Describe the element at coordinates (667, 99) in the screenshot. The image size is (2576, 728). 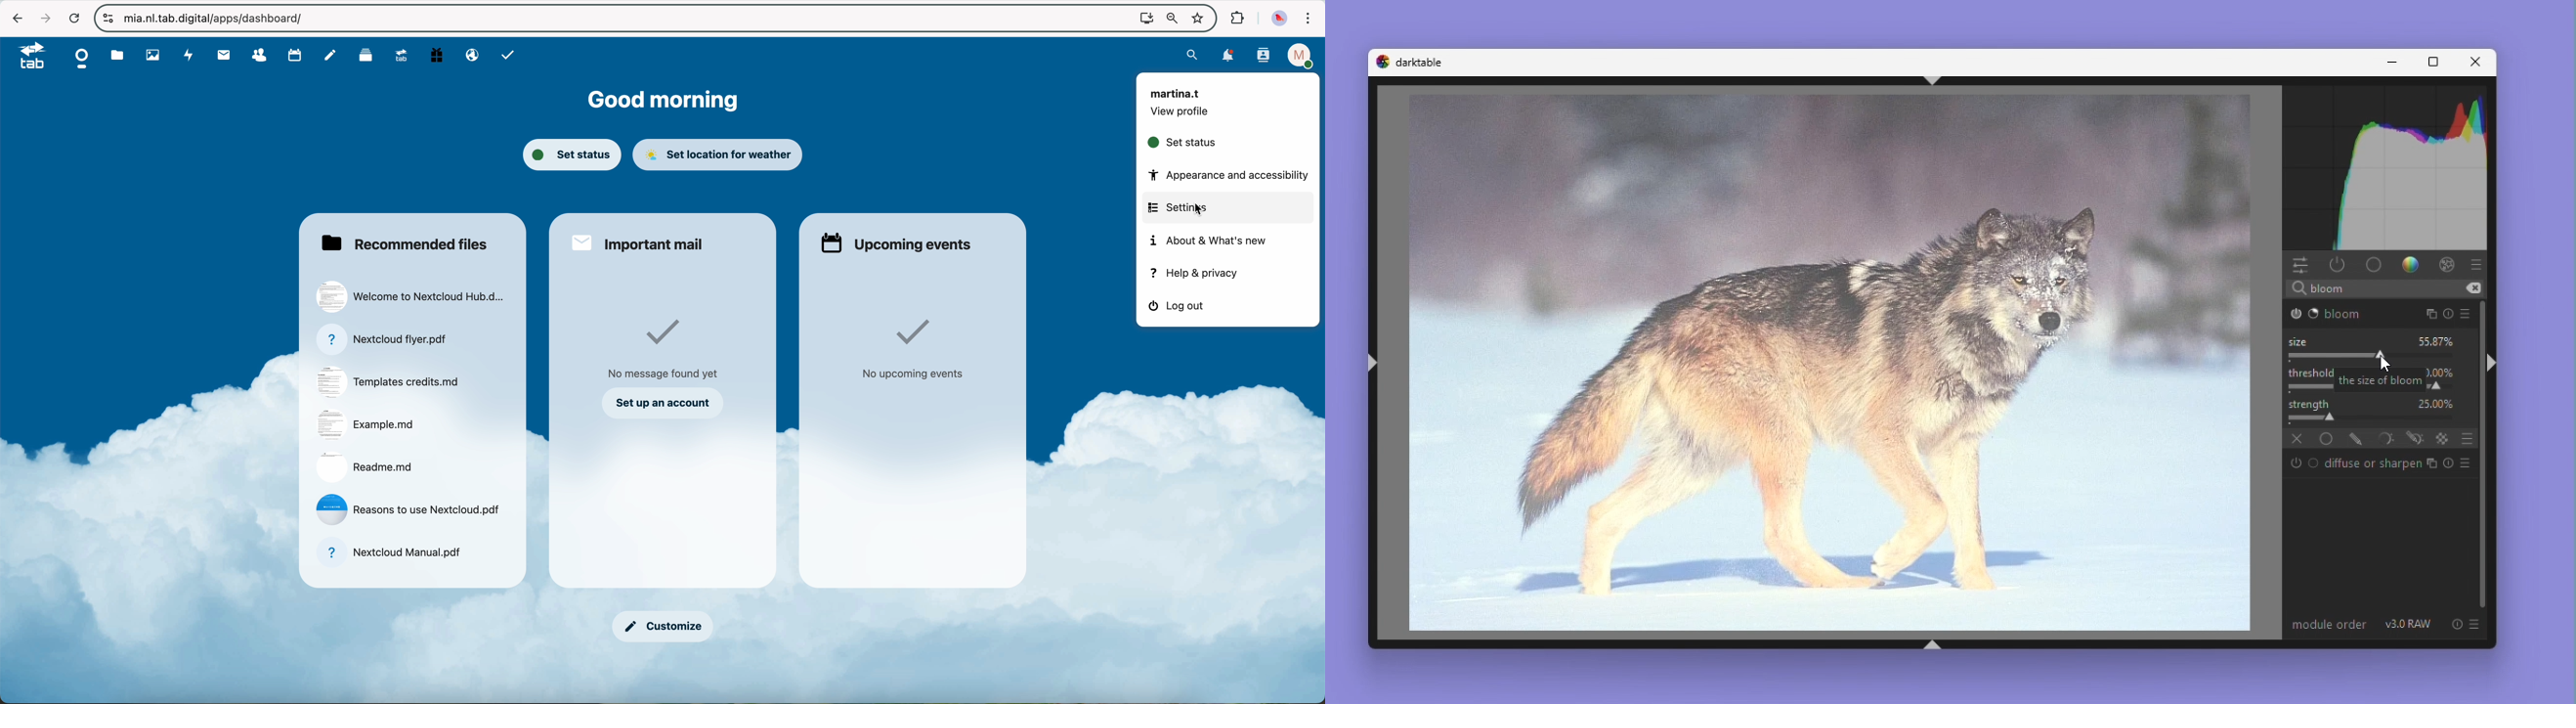
I see `good morning` at that location.